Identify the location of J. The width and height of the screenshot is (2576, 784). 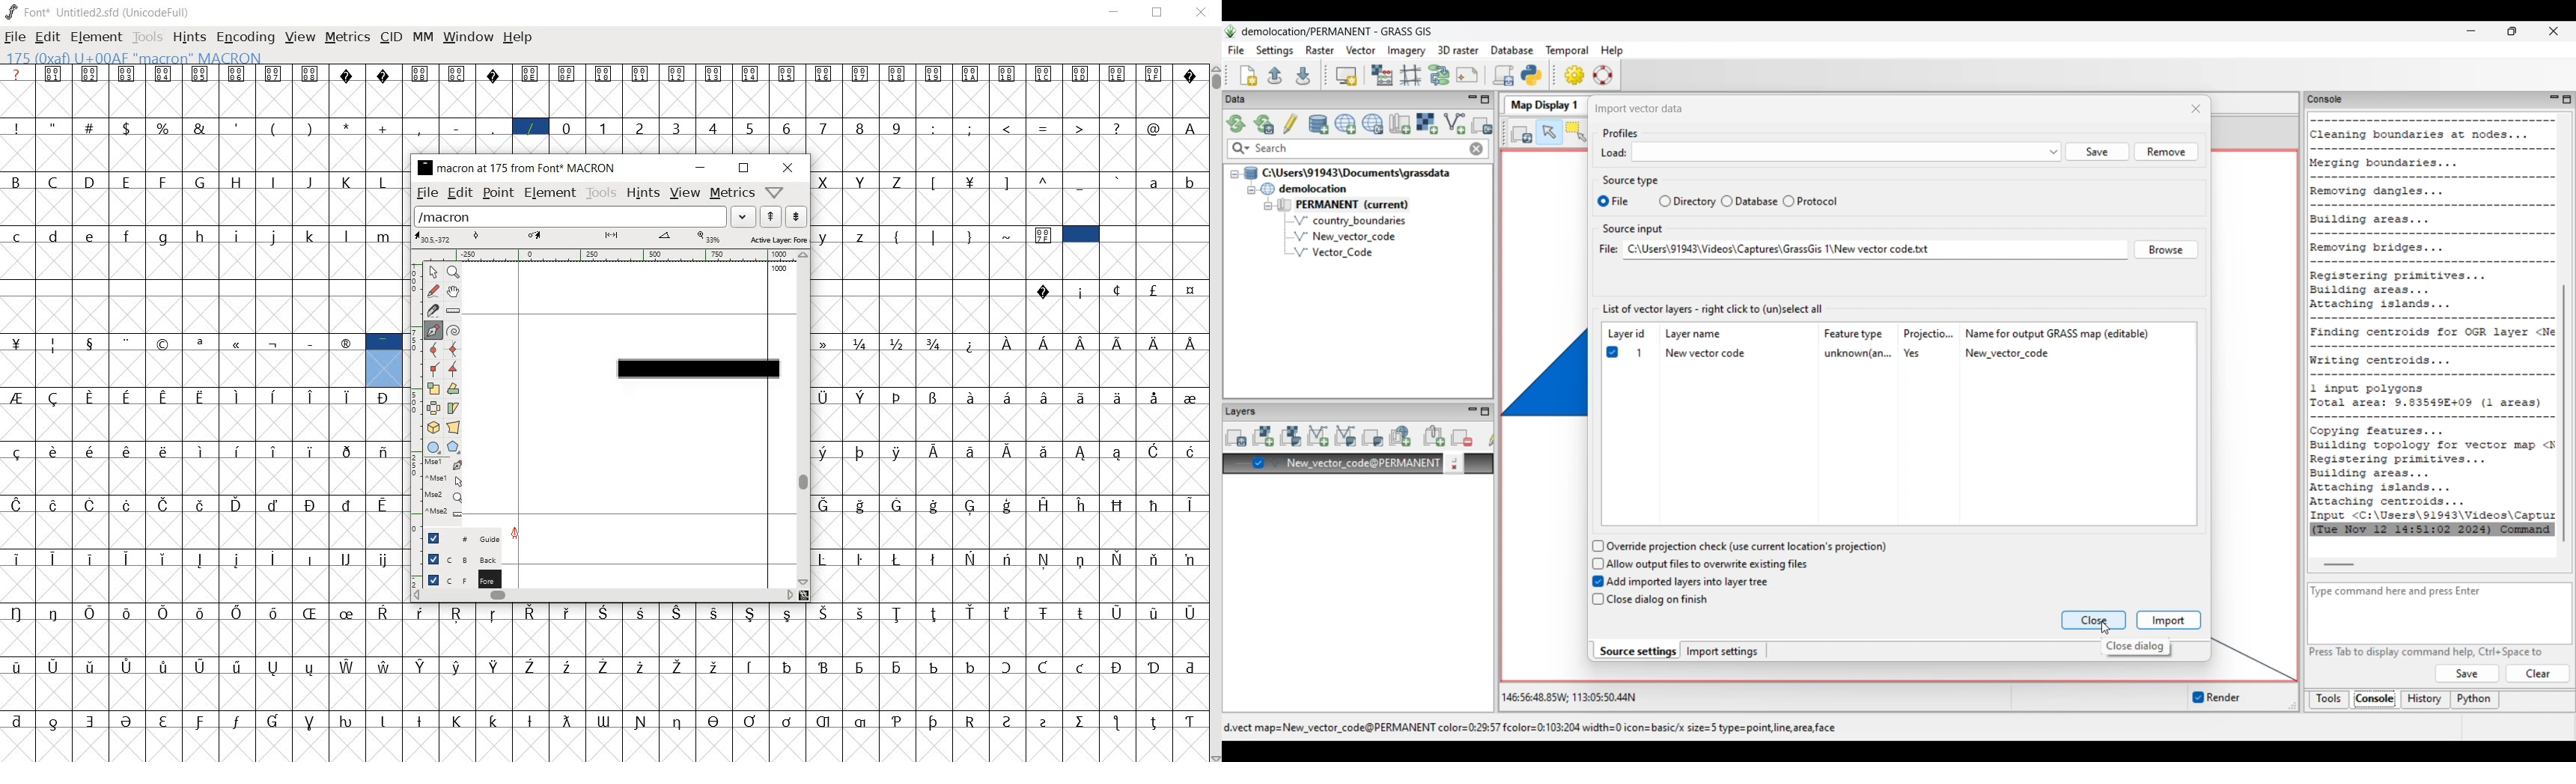
(311, 182).